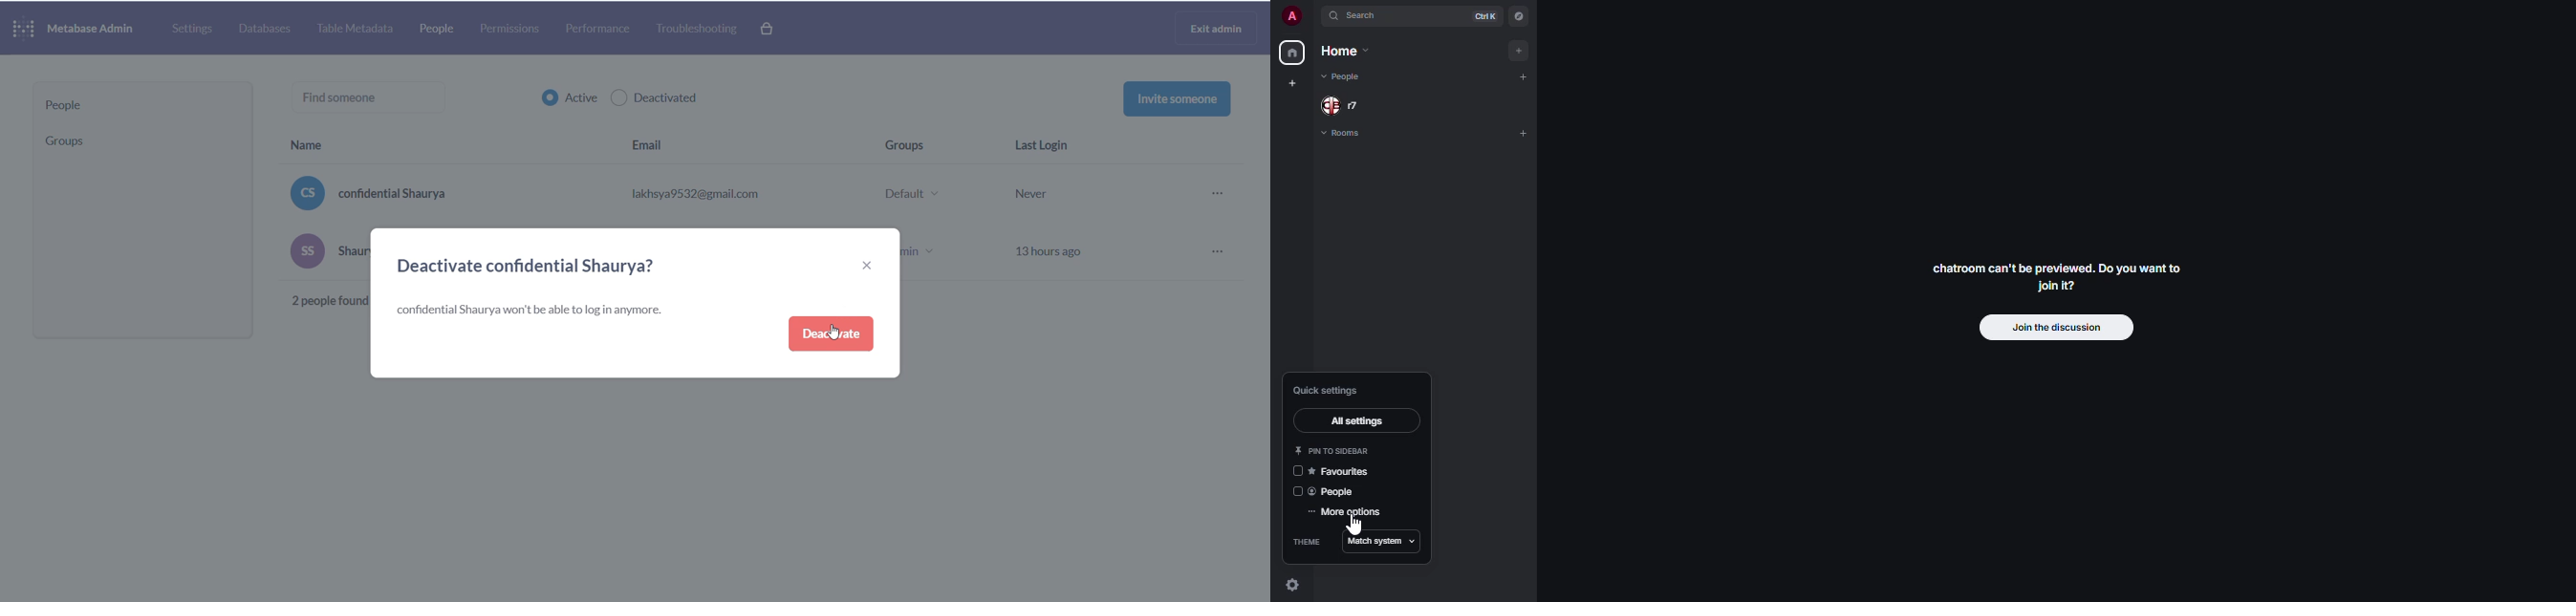  What do you see at coordinates (1351, 52) in the screenshot?
I see `home` at bounding box center [1351, 52].